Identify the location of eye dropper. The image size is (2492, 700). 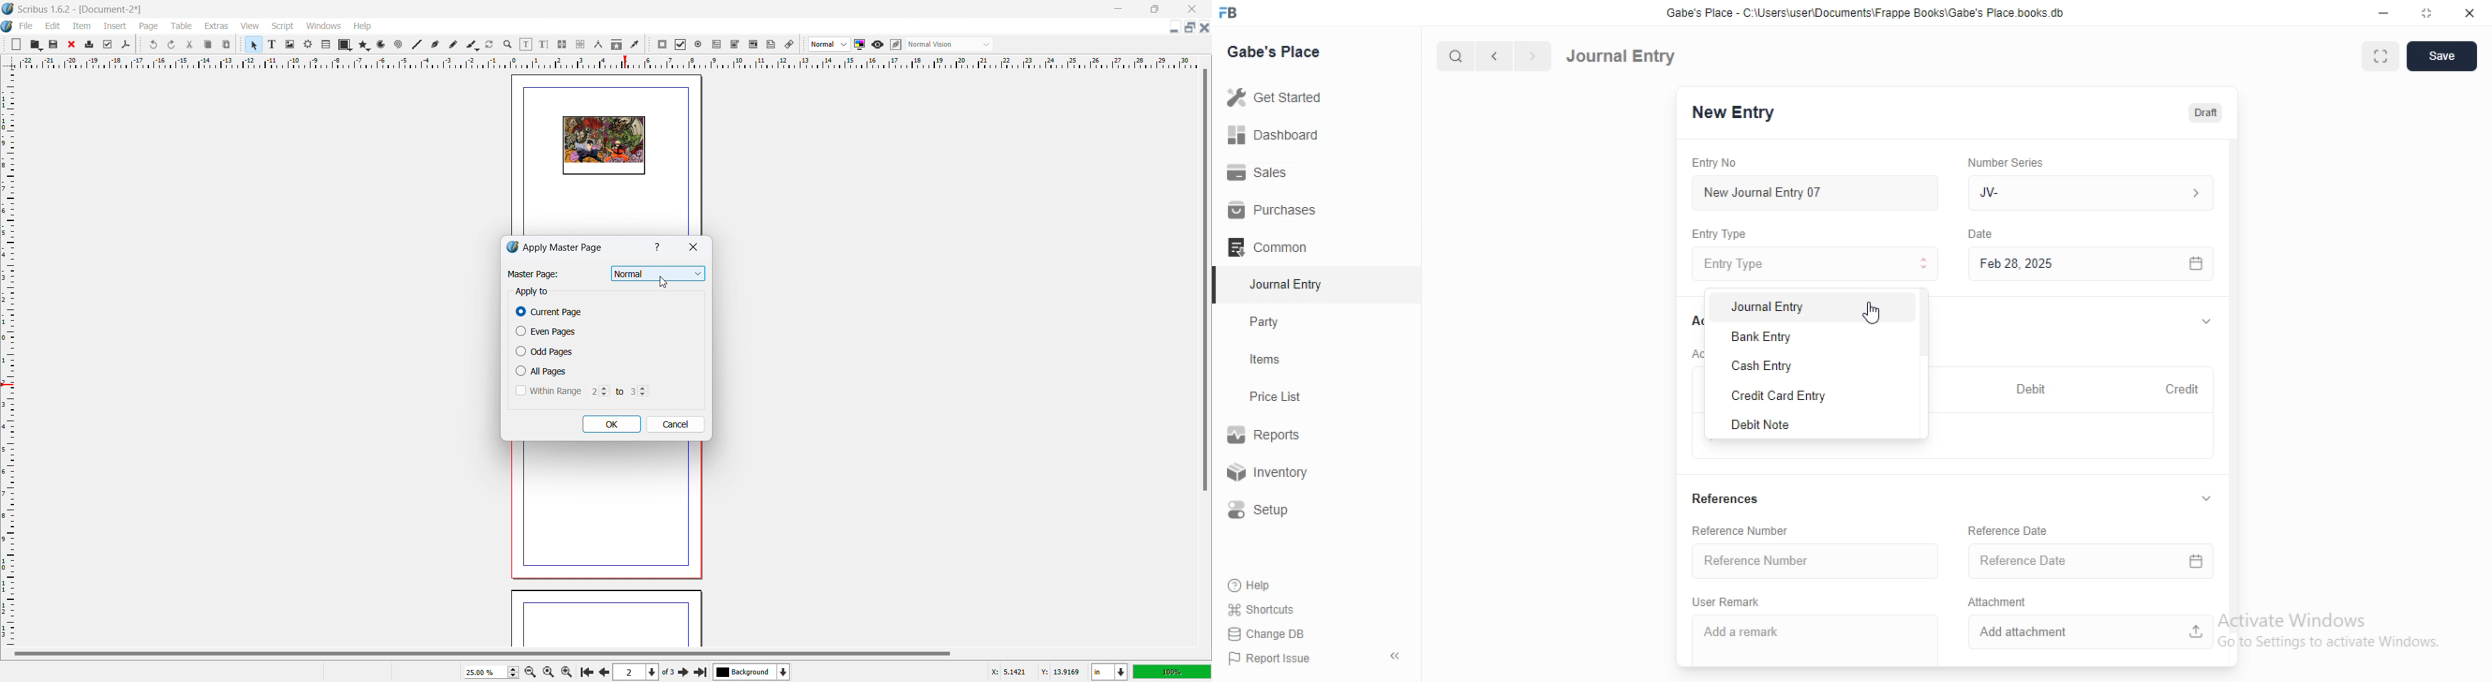
(636, 44).